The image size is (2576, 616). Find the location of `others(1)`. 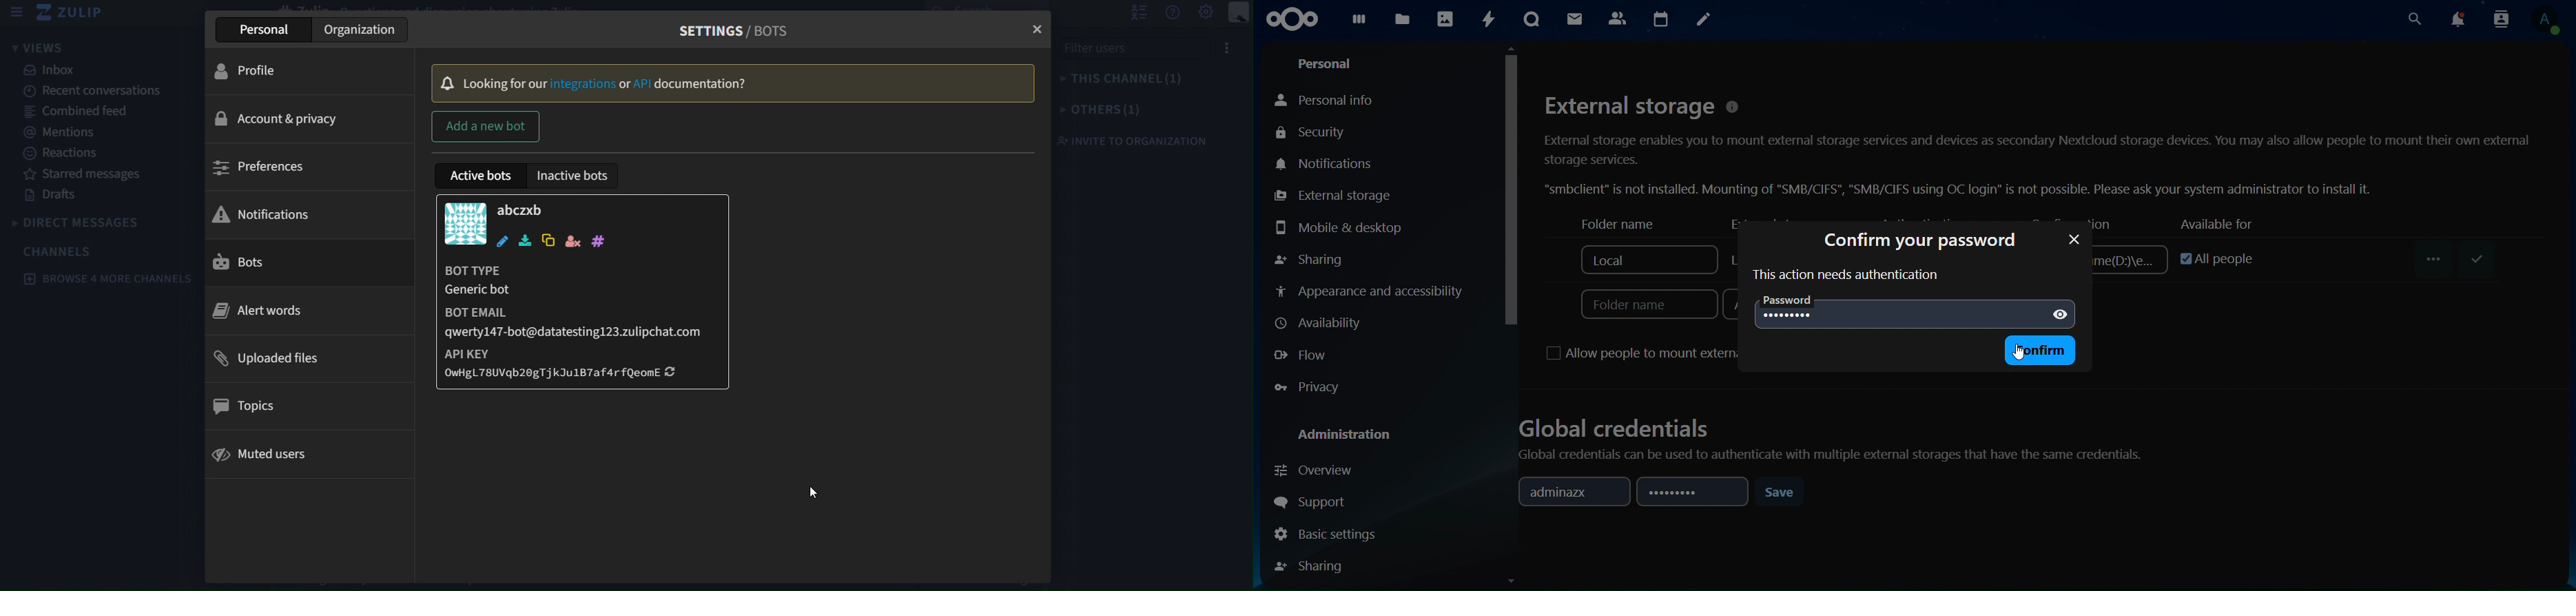

others(1) is located at coordinates (1143, 111).